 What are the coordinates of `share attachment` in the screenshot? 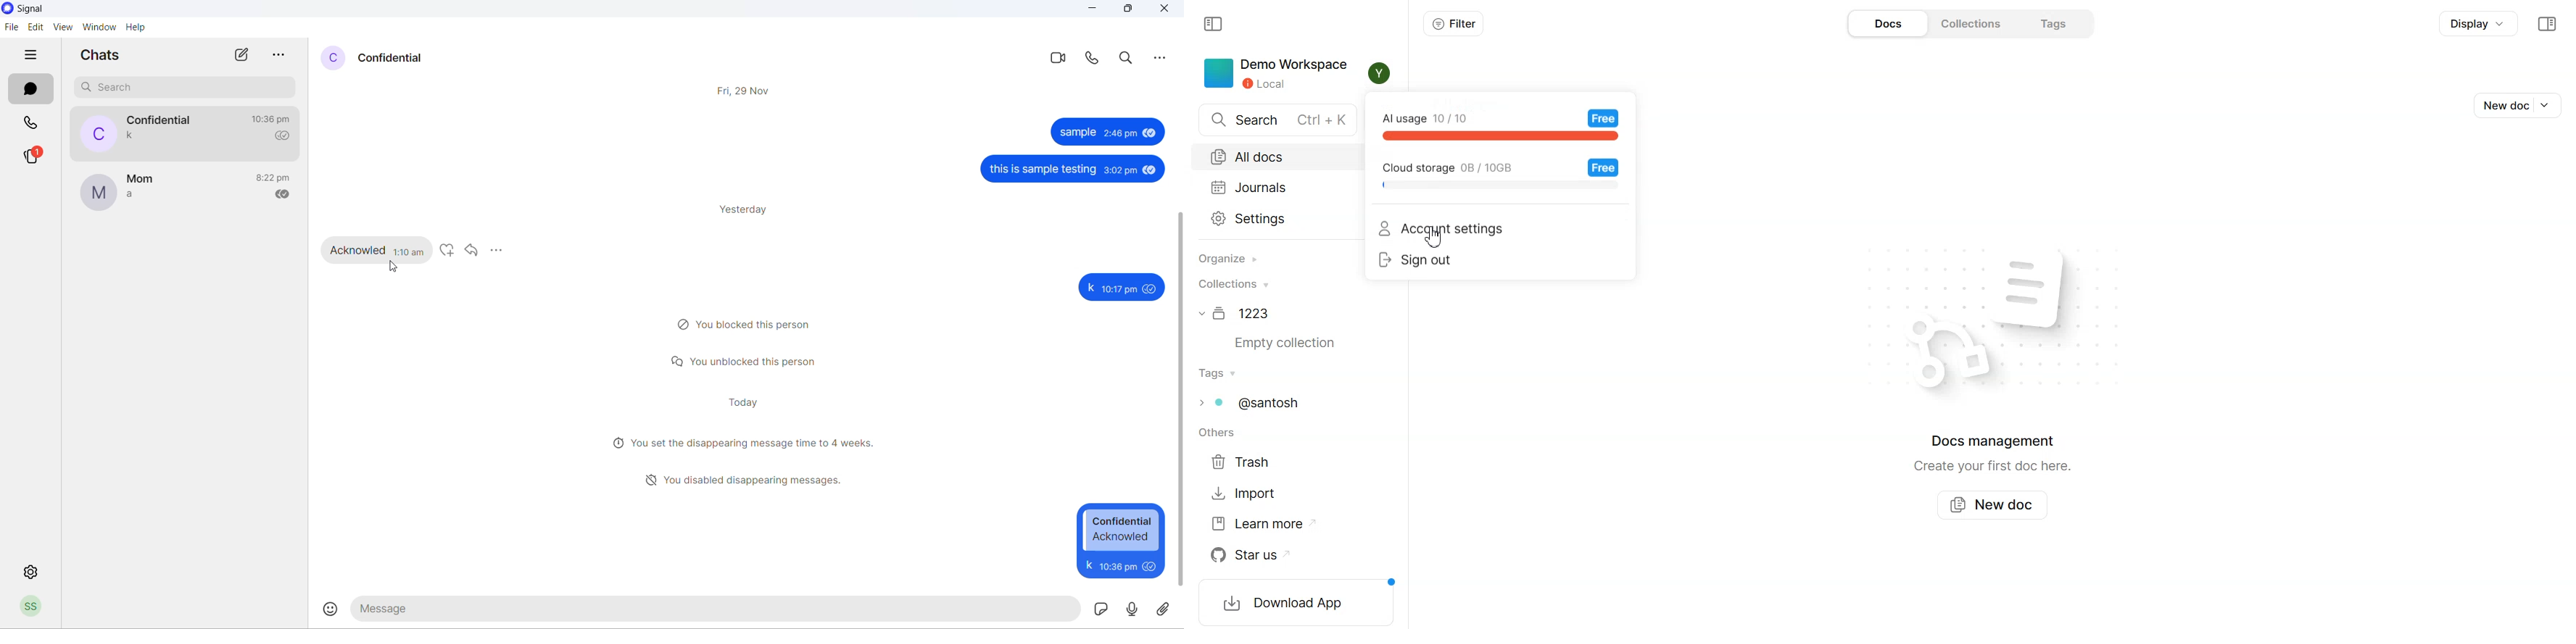 It's located at (1167, 611).